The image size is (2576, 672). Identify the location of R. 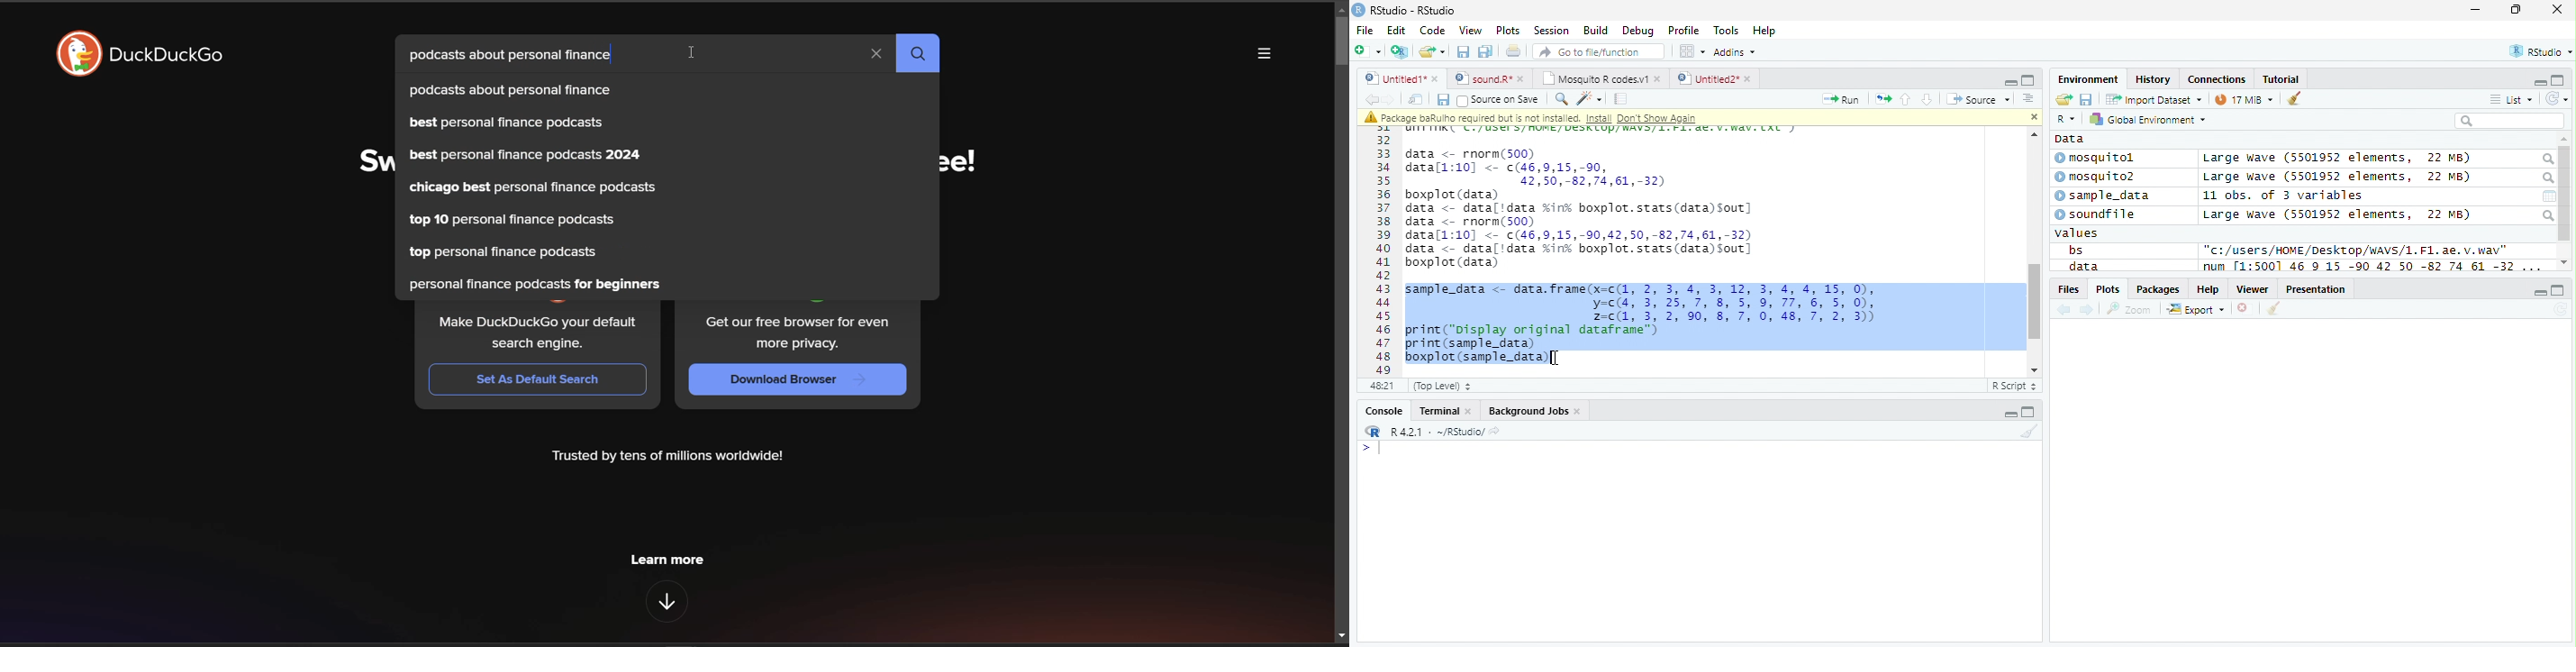
(2068, 119).